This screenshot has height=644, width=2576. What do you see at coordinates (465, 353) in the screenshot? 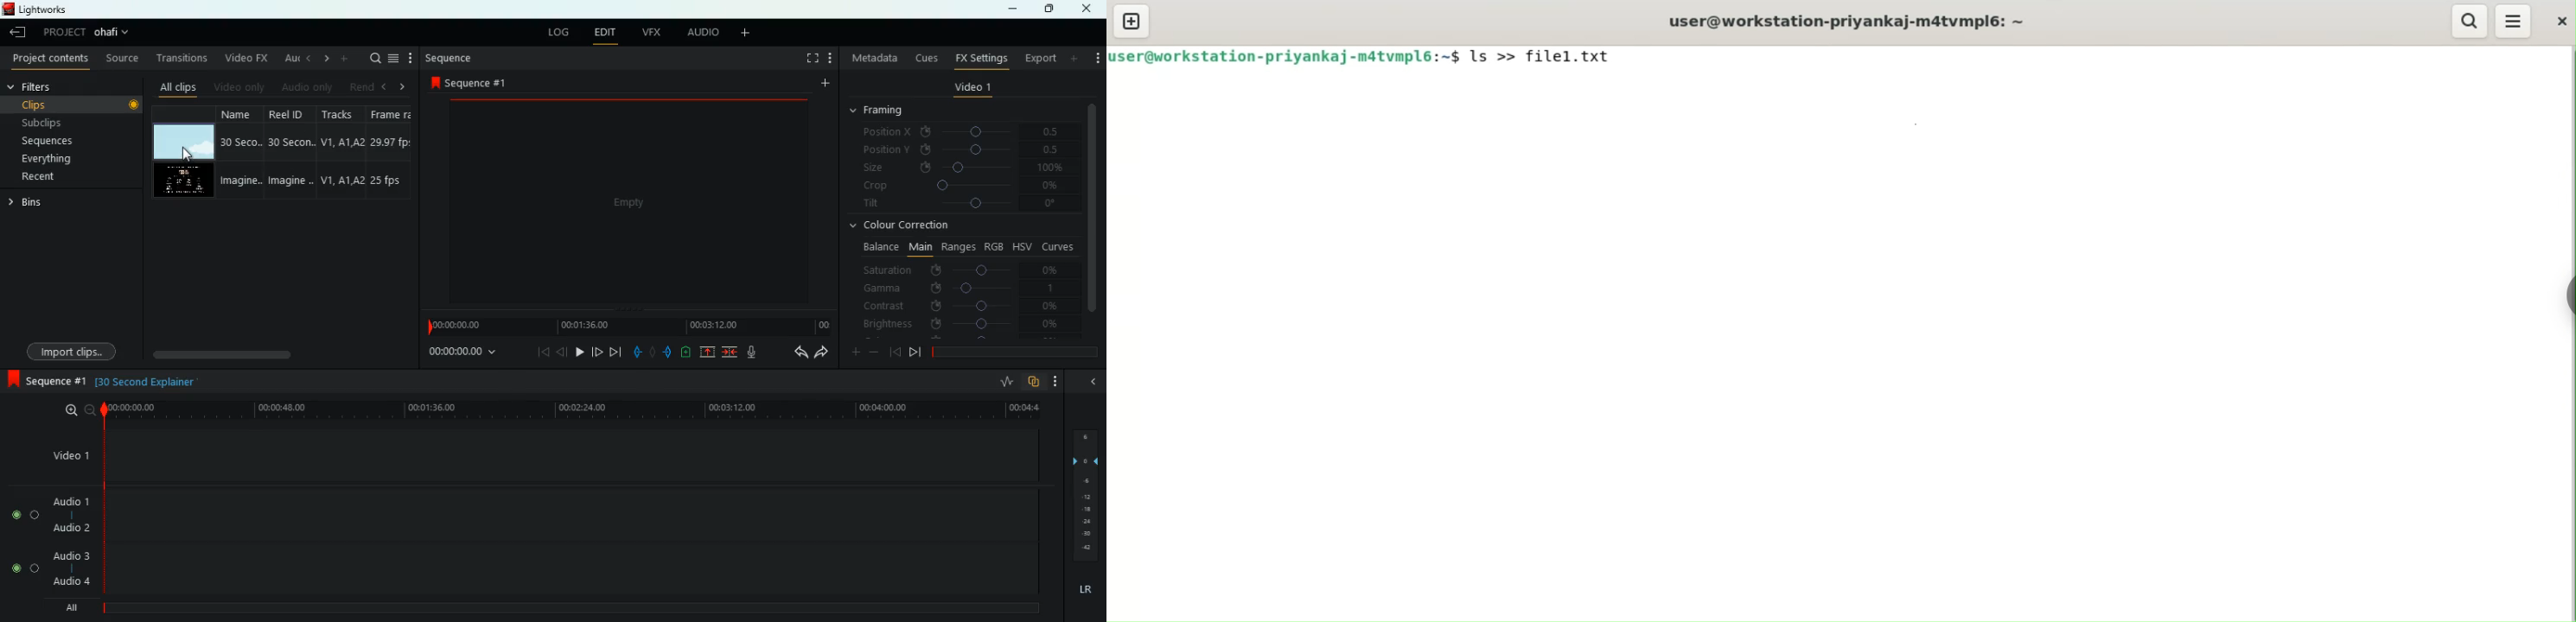
I see `time` at bounding box center [465, 353].